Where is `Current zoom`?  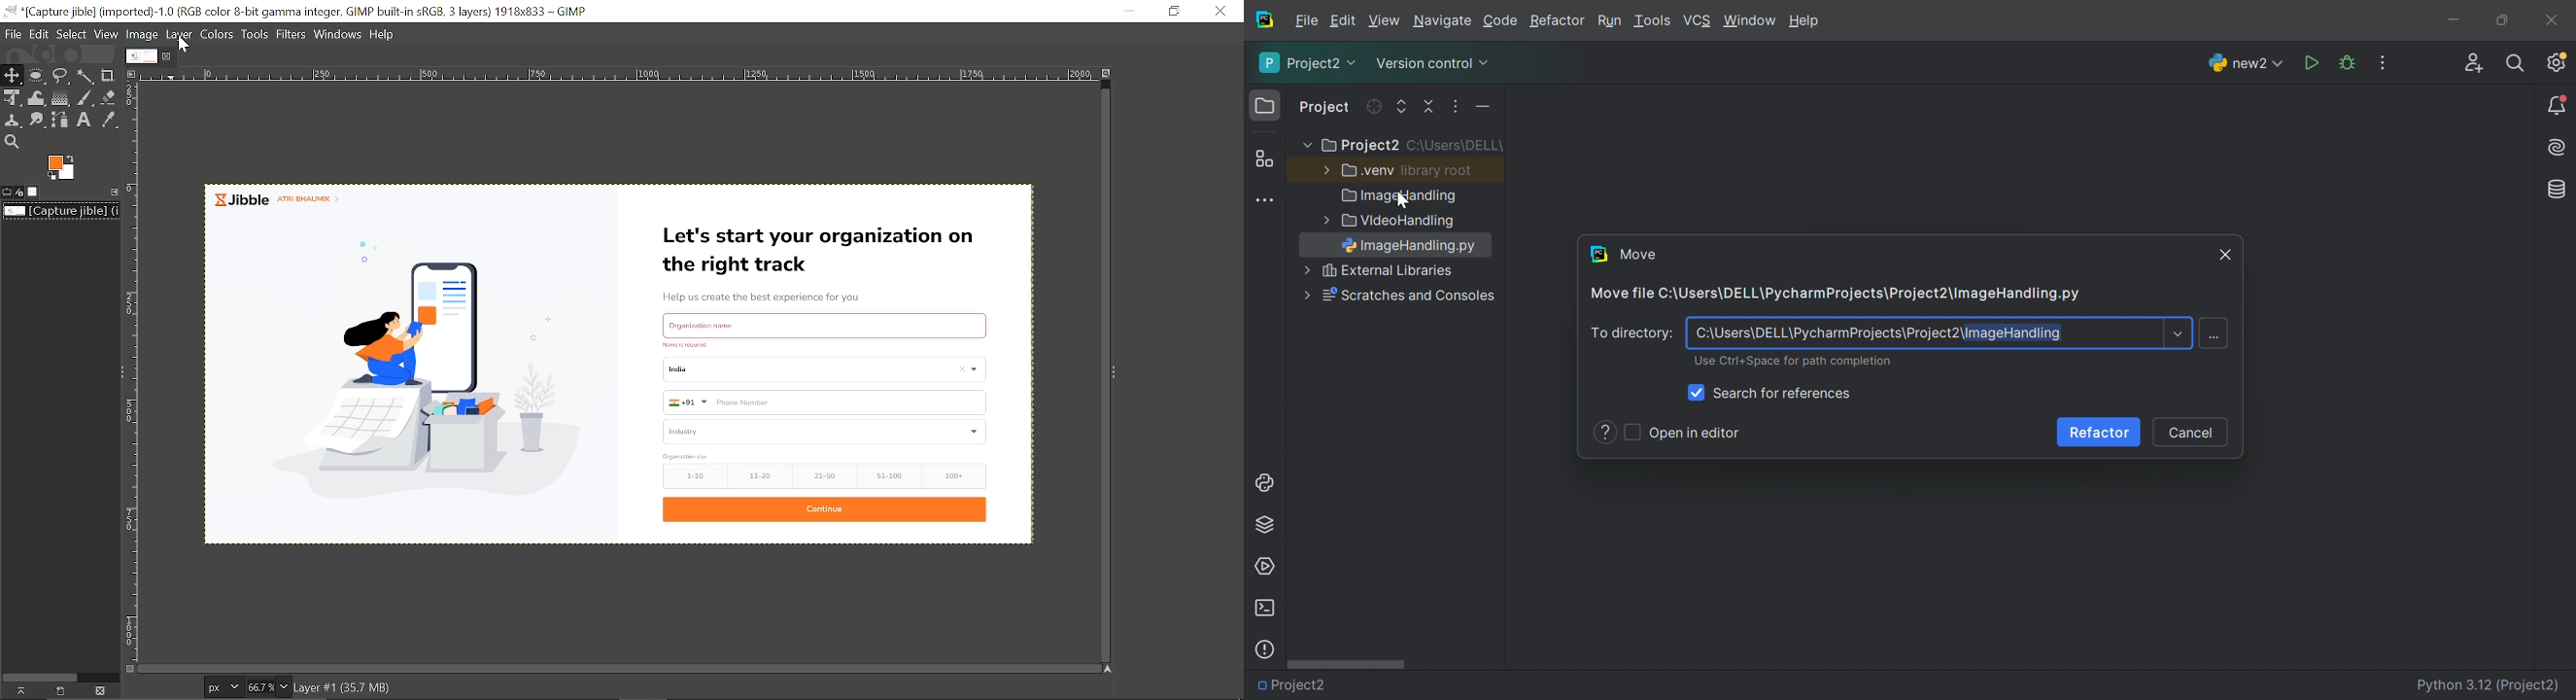 Current zoom is located at coordinates (258, 686).